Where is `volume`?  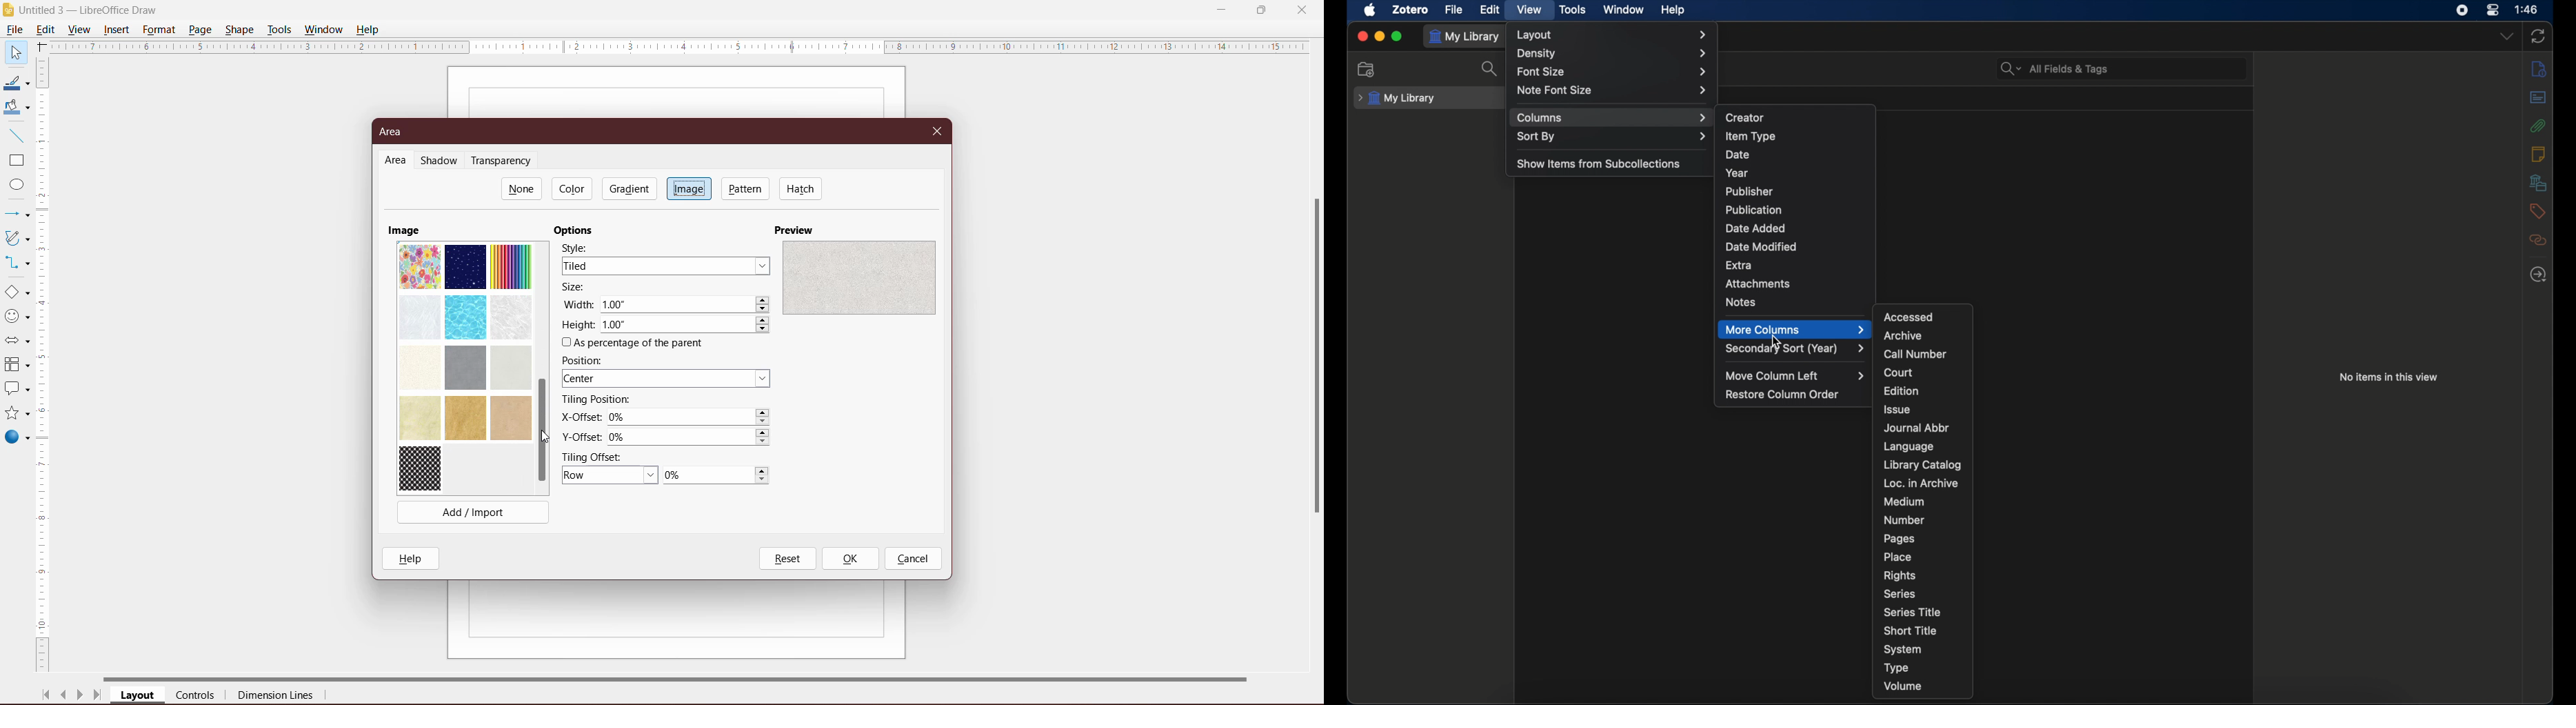
volume is located at coordinates (1903, 686).